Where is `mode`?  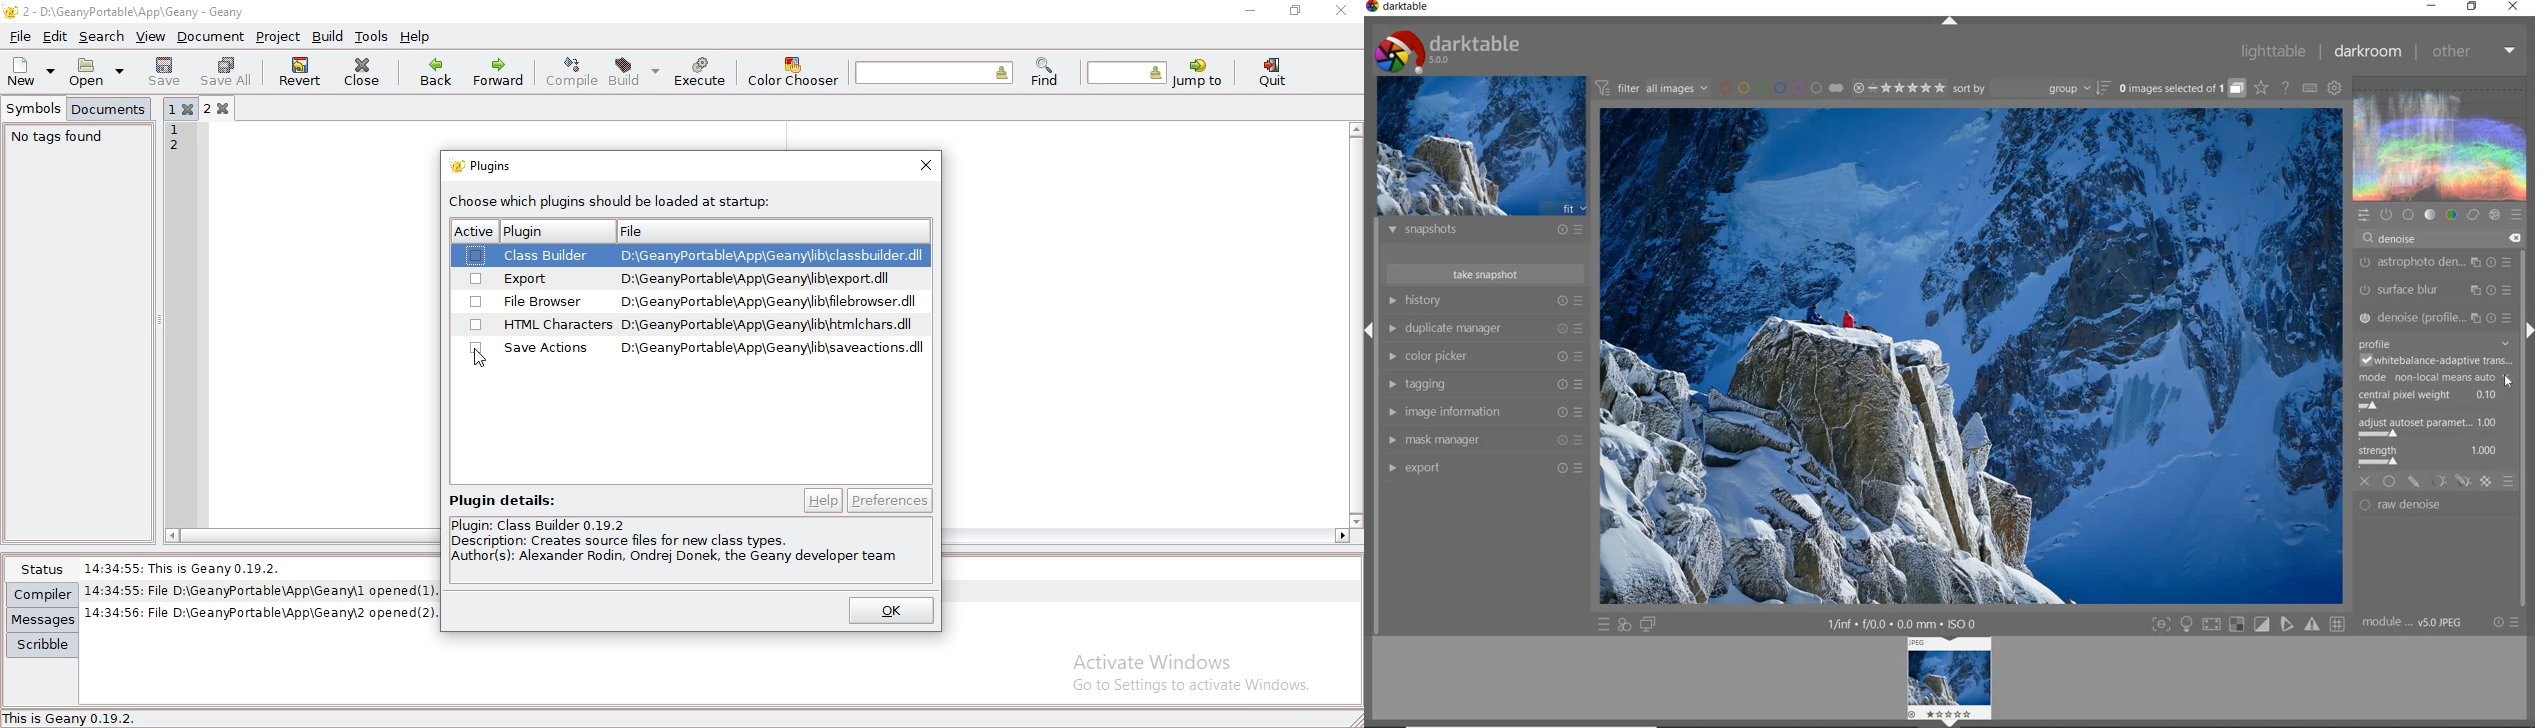
mode is located at coordinates (2435, 379).